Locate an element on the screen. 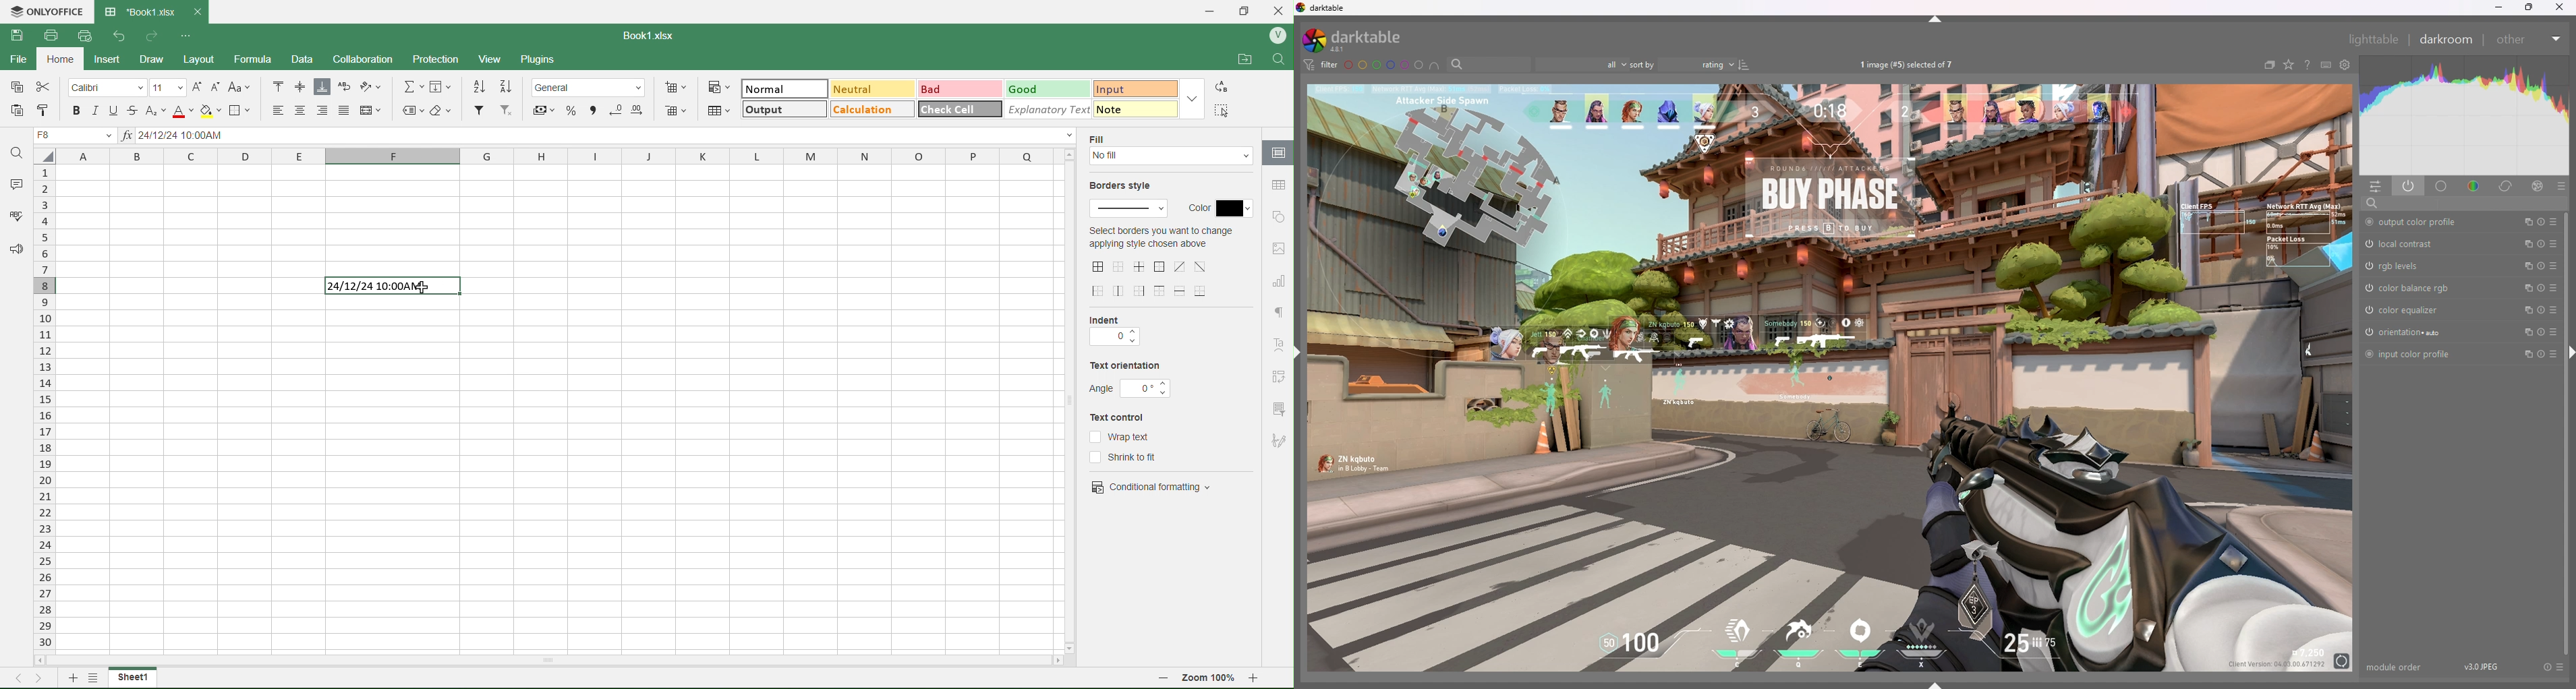 Image resolution: width=2576 pixels, height=700 pixels. Check Cell is located at coordinates (950, 110).